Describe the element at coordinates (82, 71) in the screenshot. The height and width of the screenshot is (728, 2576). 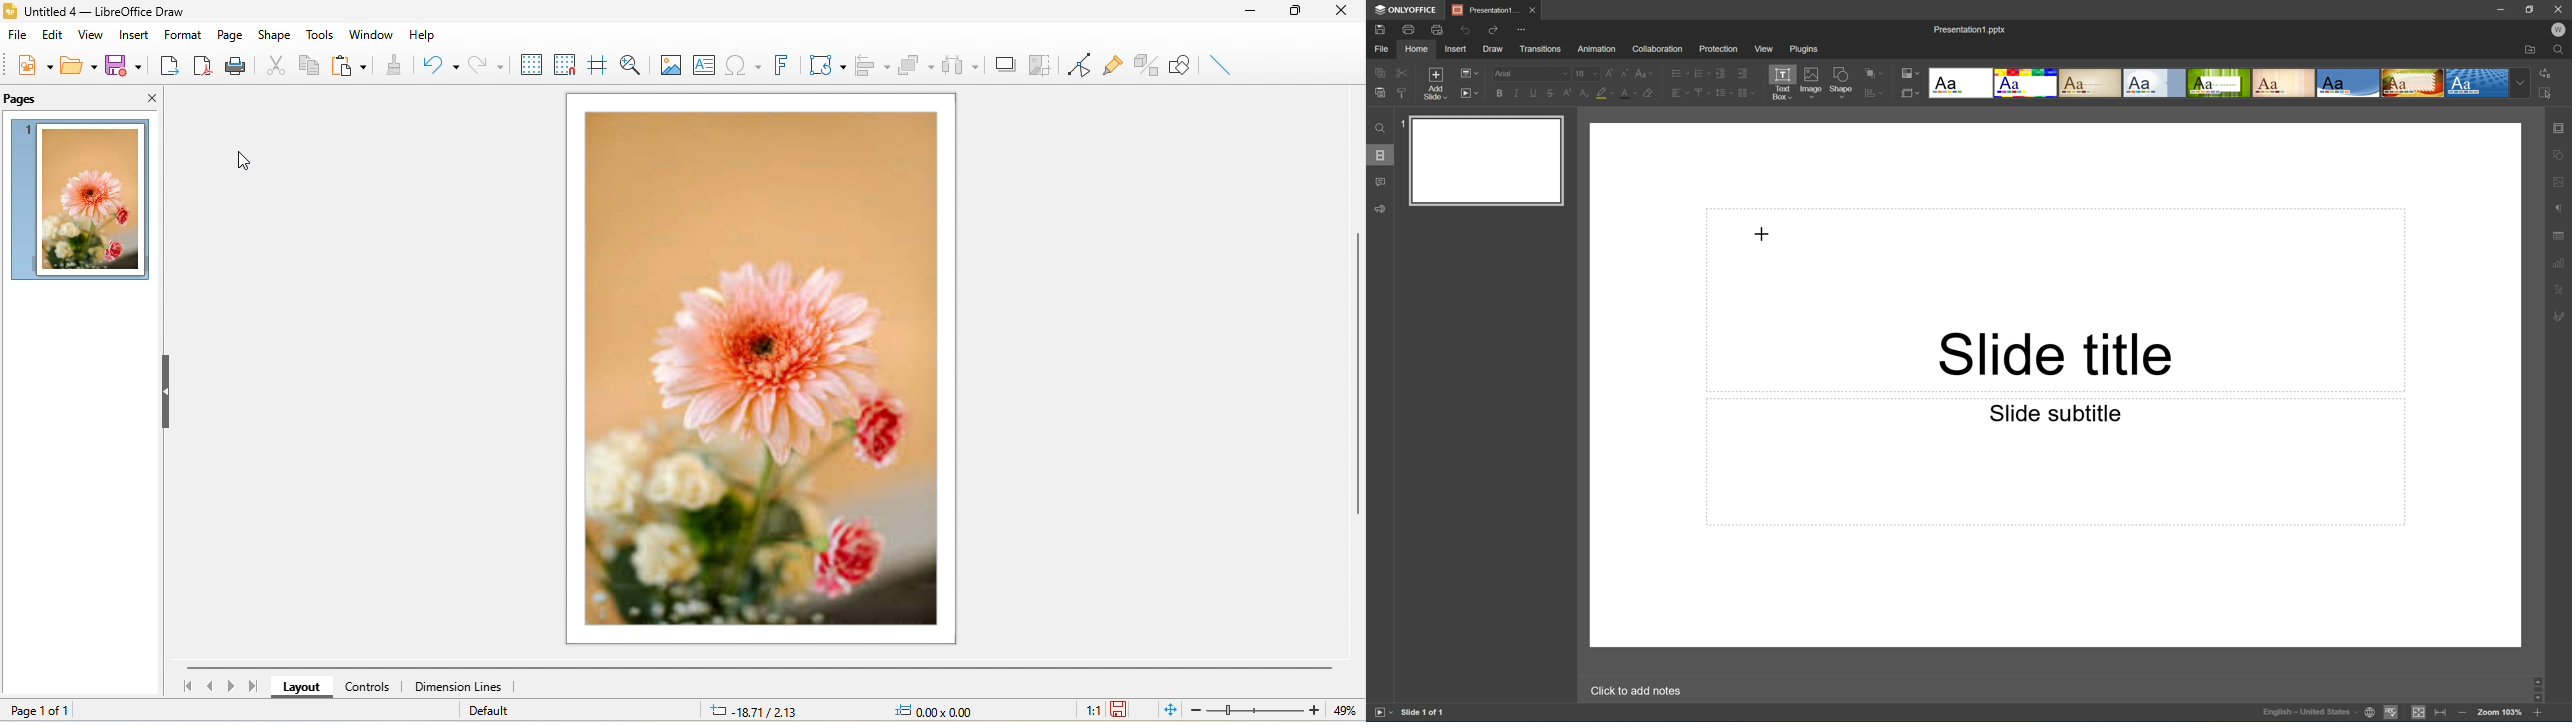
I see `open` at that location.